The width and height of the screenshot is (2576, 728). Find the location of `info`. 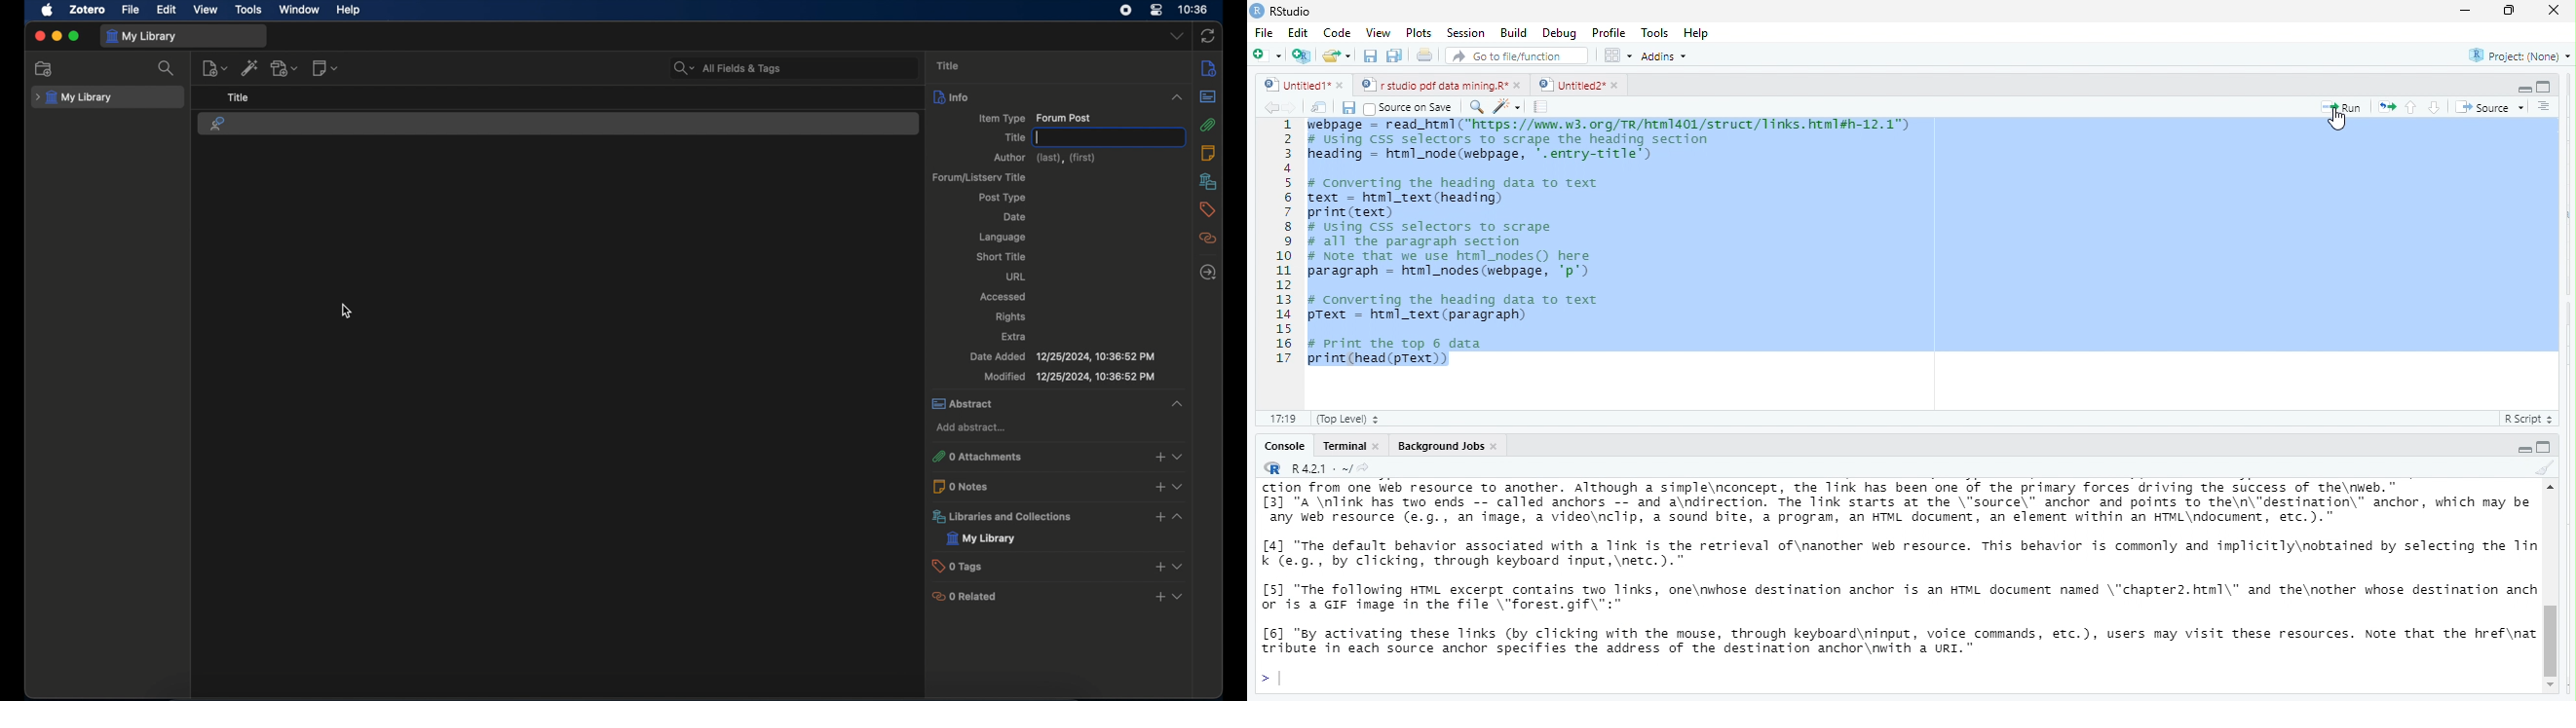

info is located at coordinates (1208, 69).